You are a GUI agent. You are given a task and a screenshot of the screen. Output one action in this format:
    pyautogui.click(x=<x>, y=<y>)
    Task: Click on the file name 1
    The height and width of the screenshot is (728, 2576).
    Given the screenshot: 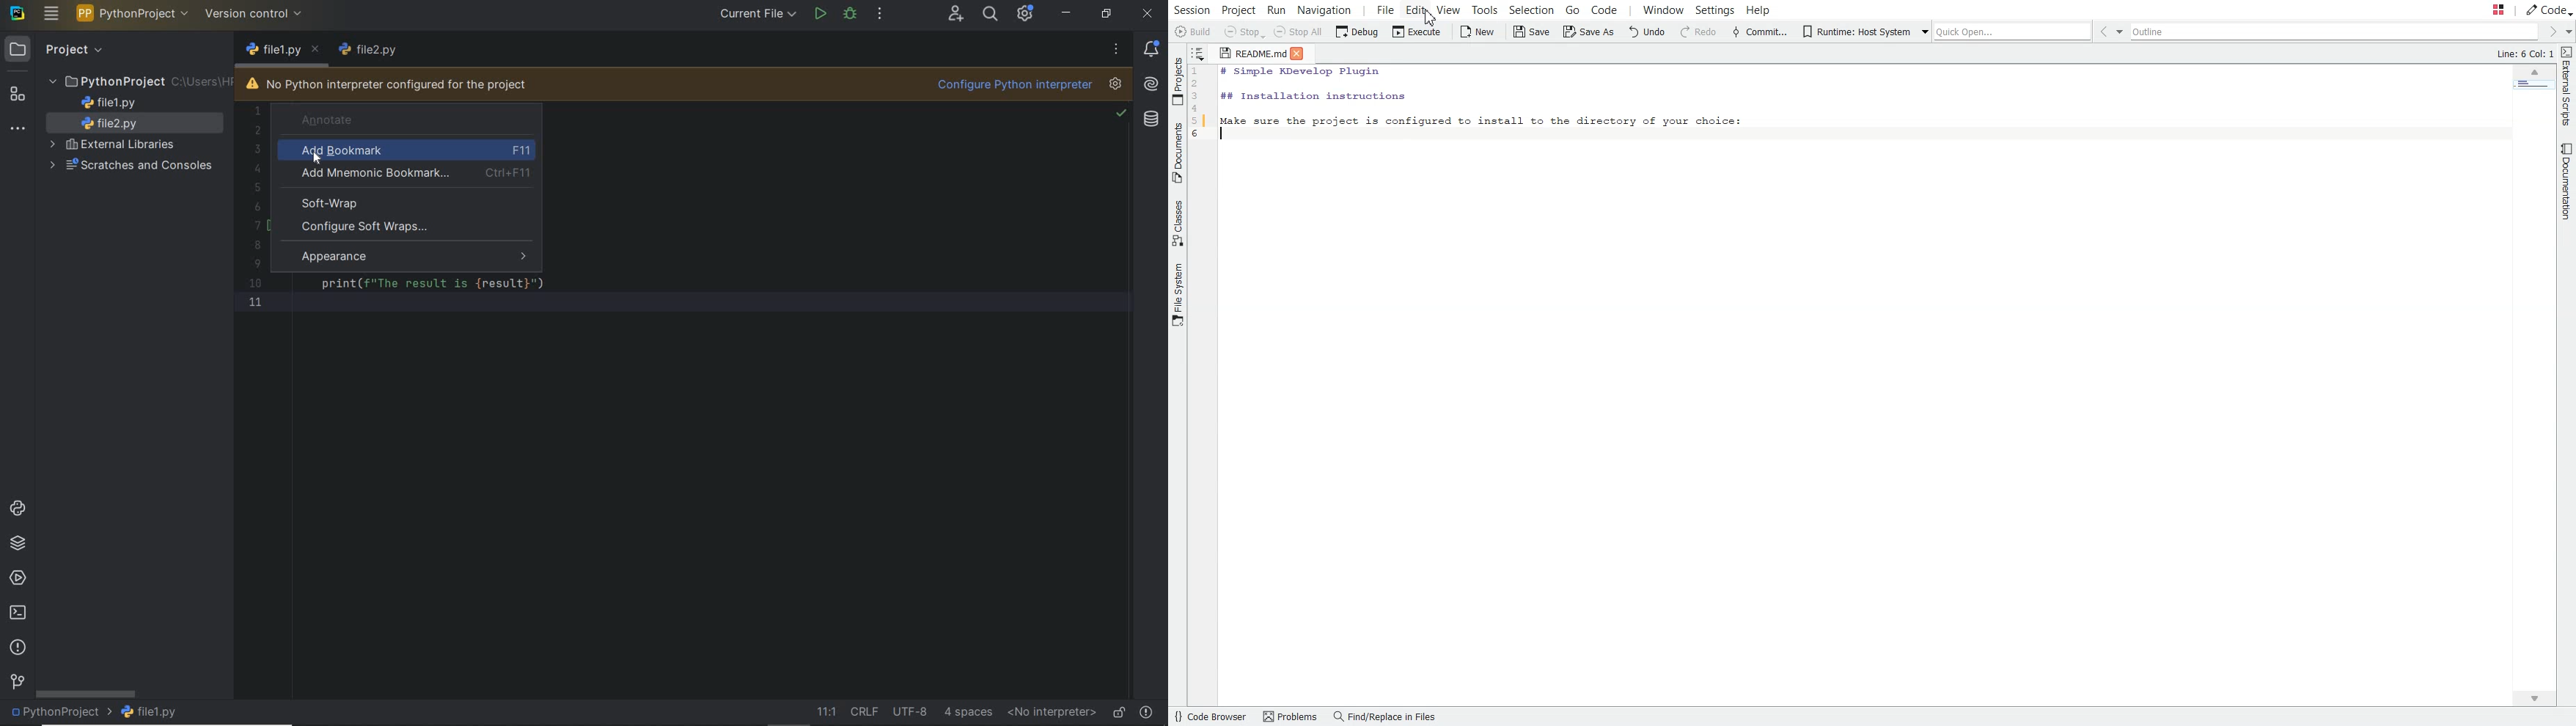 What is the action you would take?
    pyautogui.click(x=369, y=50)
    